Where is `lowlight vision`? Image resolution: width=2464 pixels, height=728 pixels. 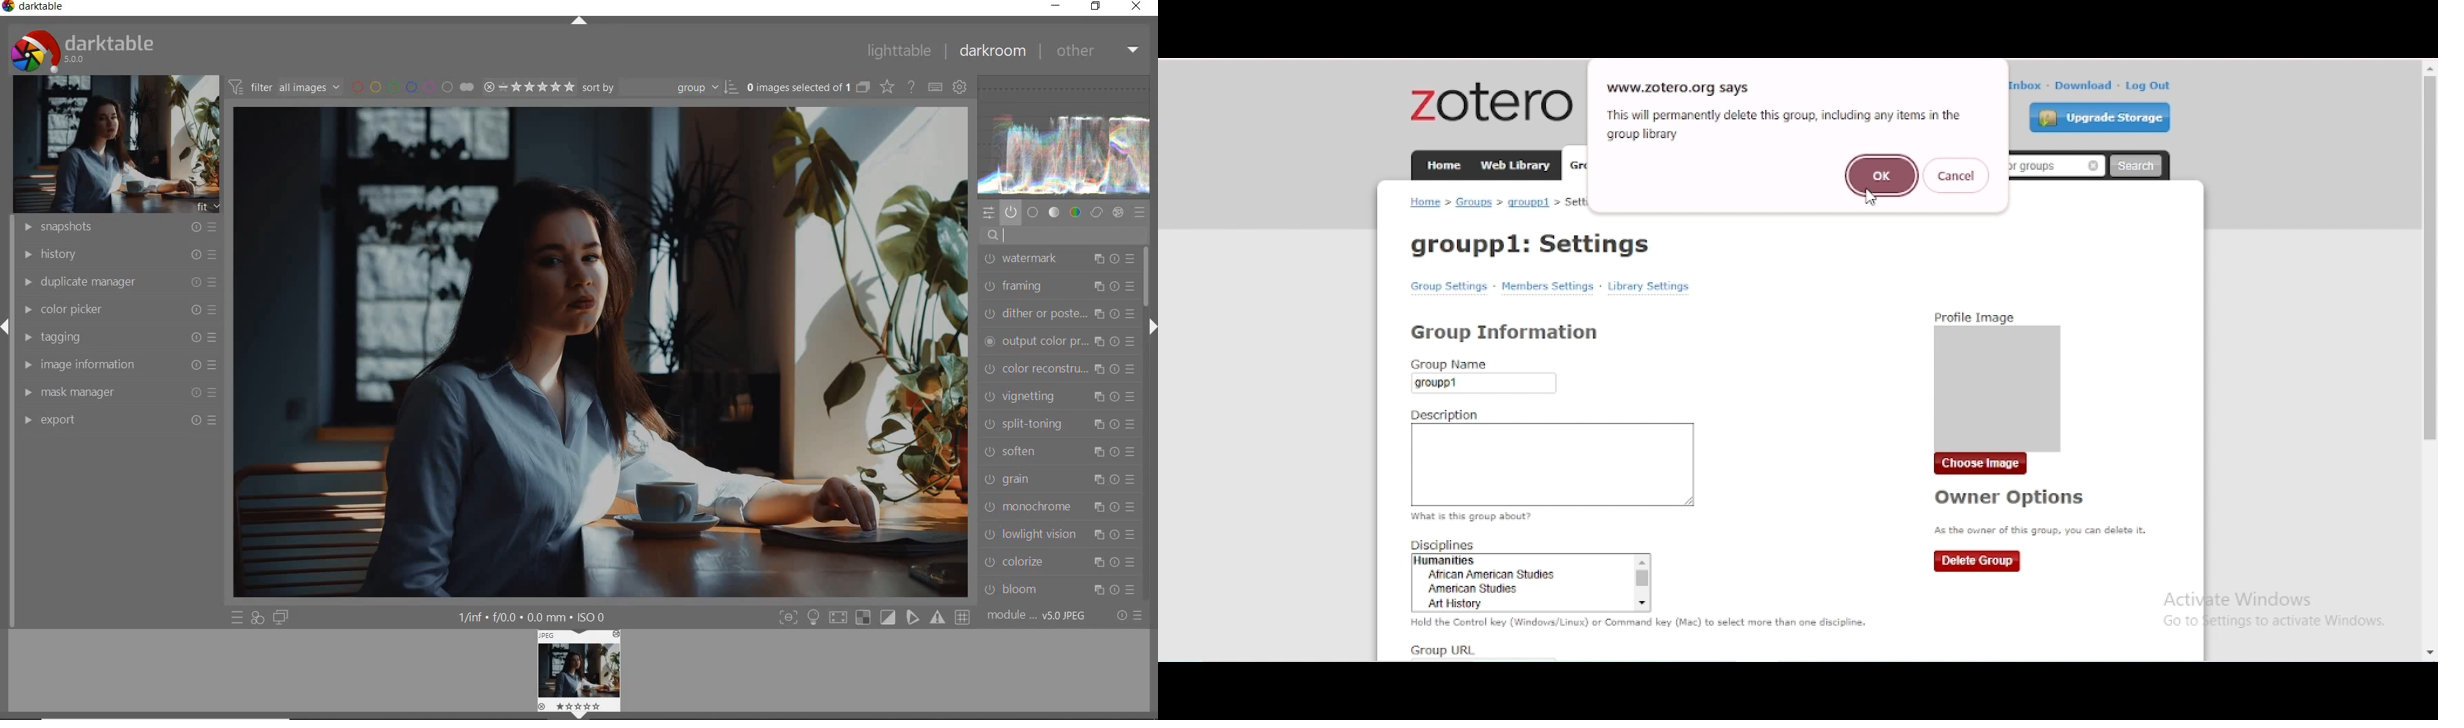 lowlight vision is located at coordinates (1058, 534).